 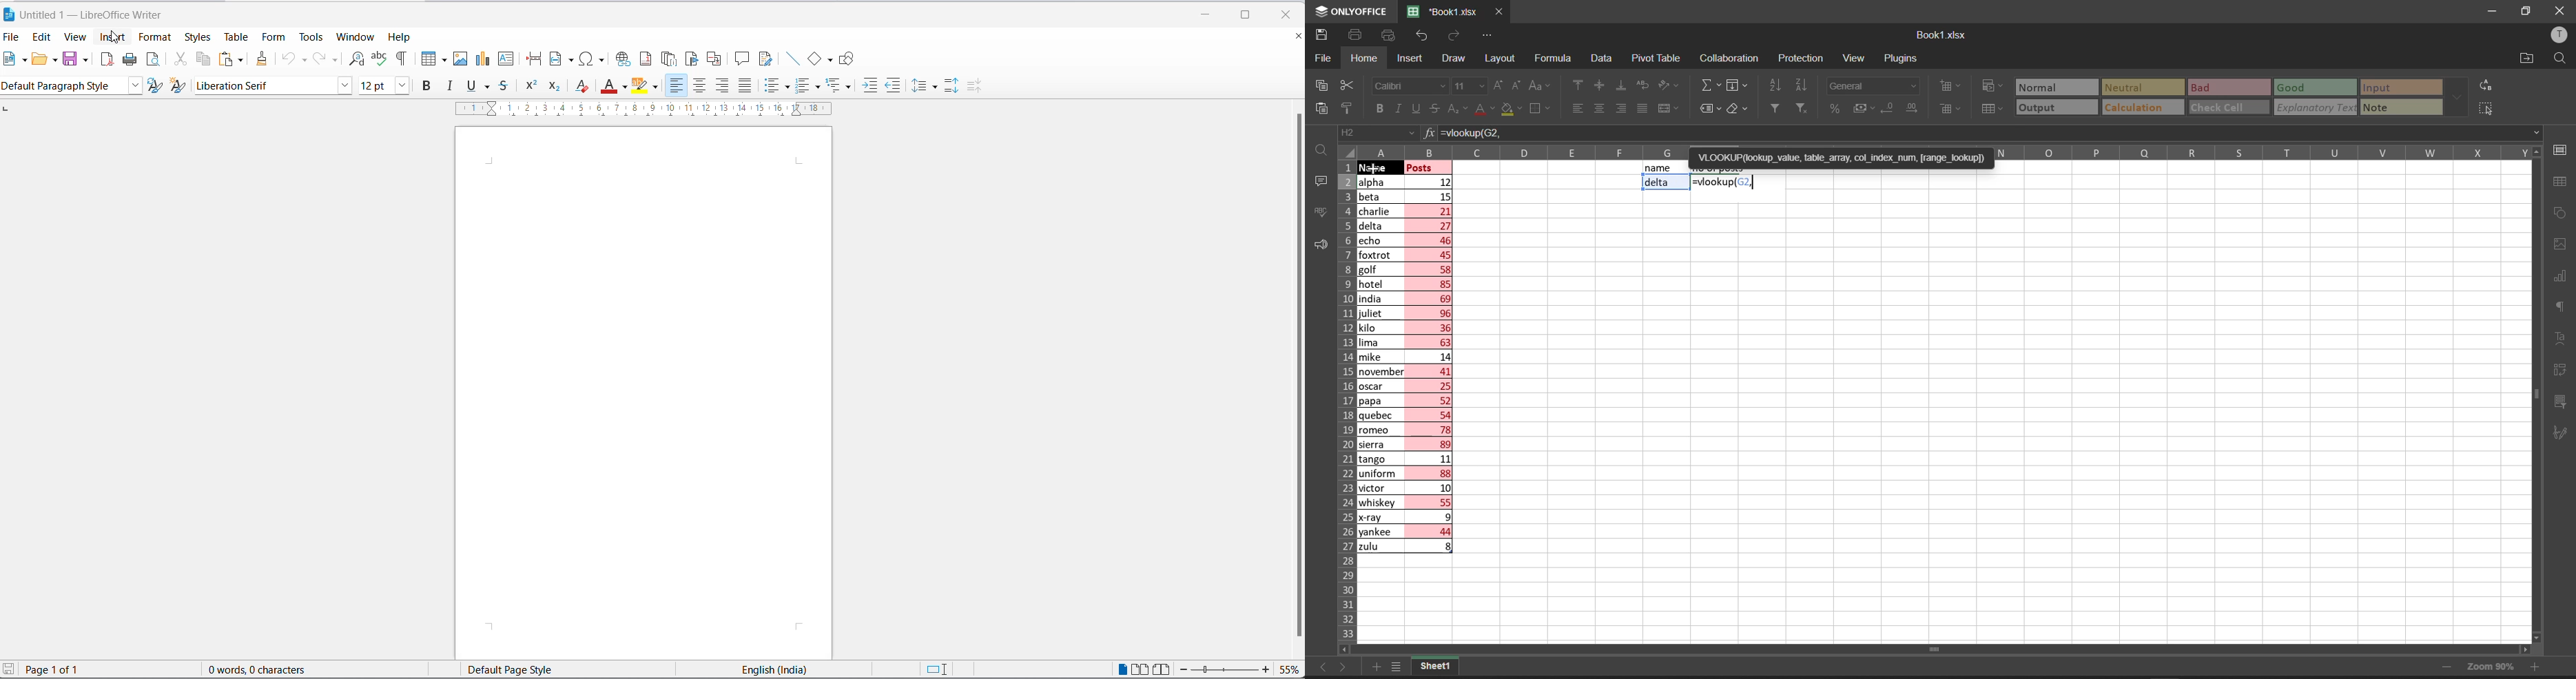 What do you see at coordinates (1430, 361) in the screenshot?
I see `posts` at bounding box center [1430, 361].